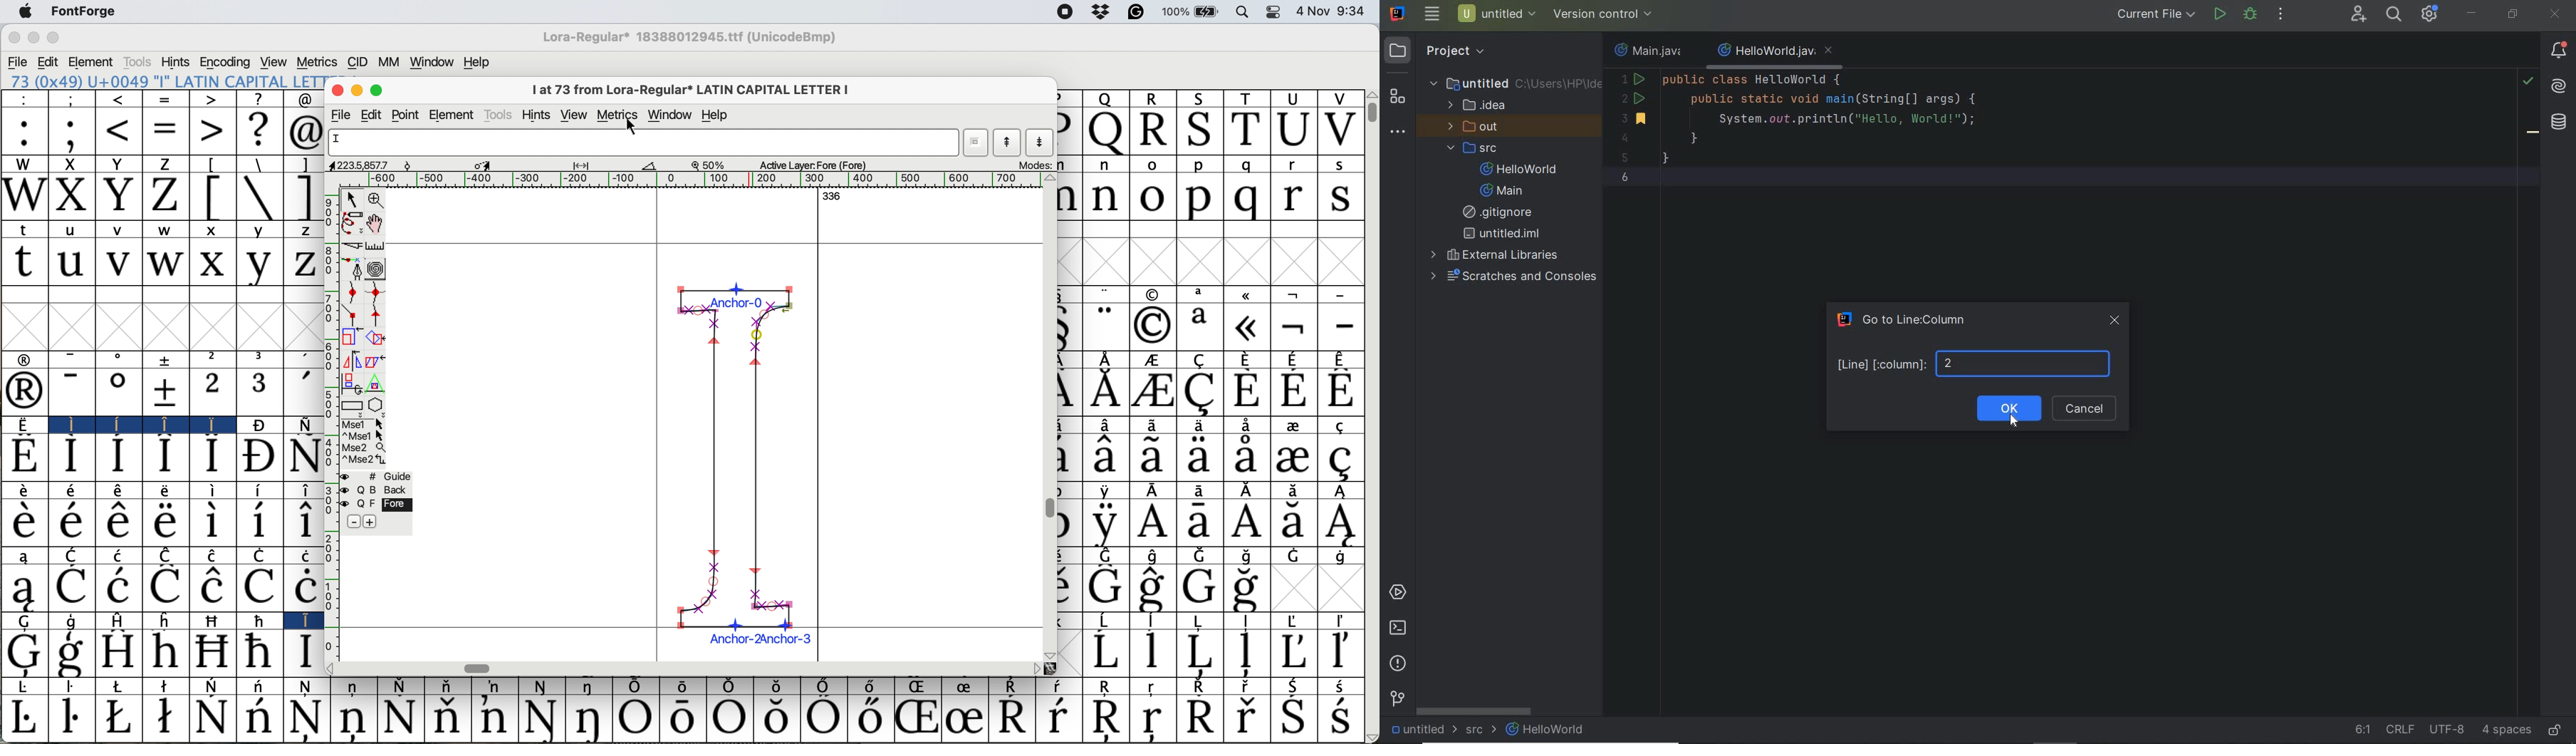  What do you see at coordinates (304, 100) in the screenshot?
I see `@` at bounding box center [304, 100].